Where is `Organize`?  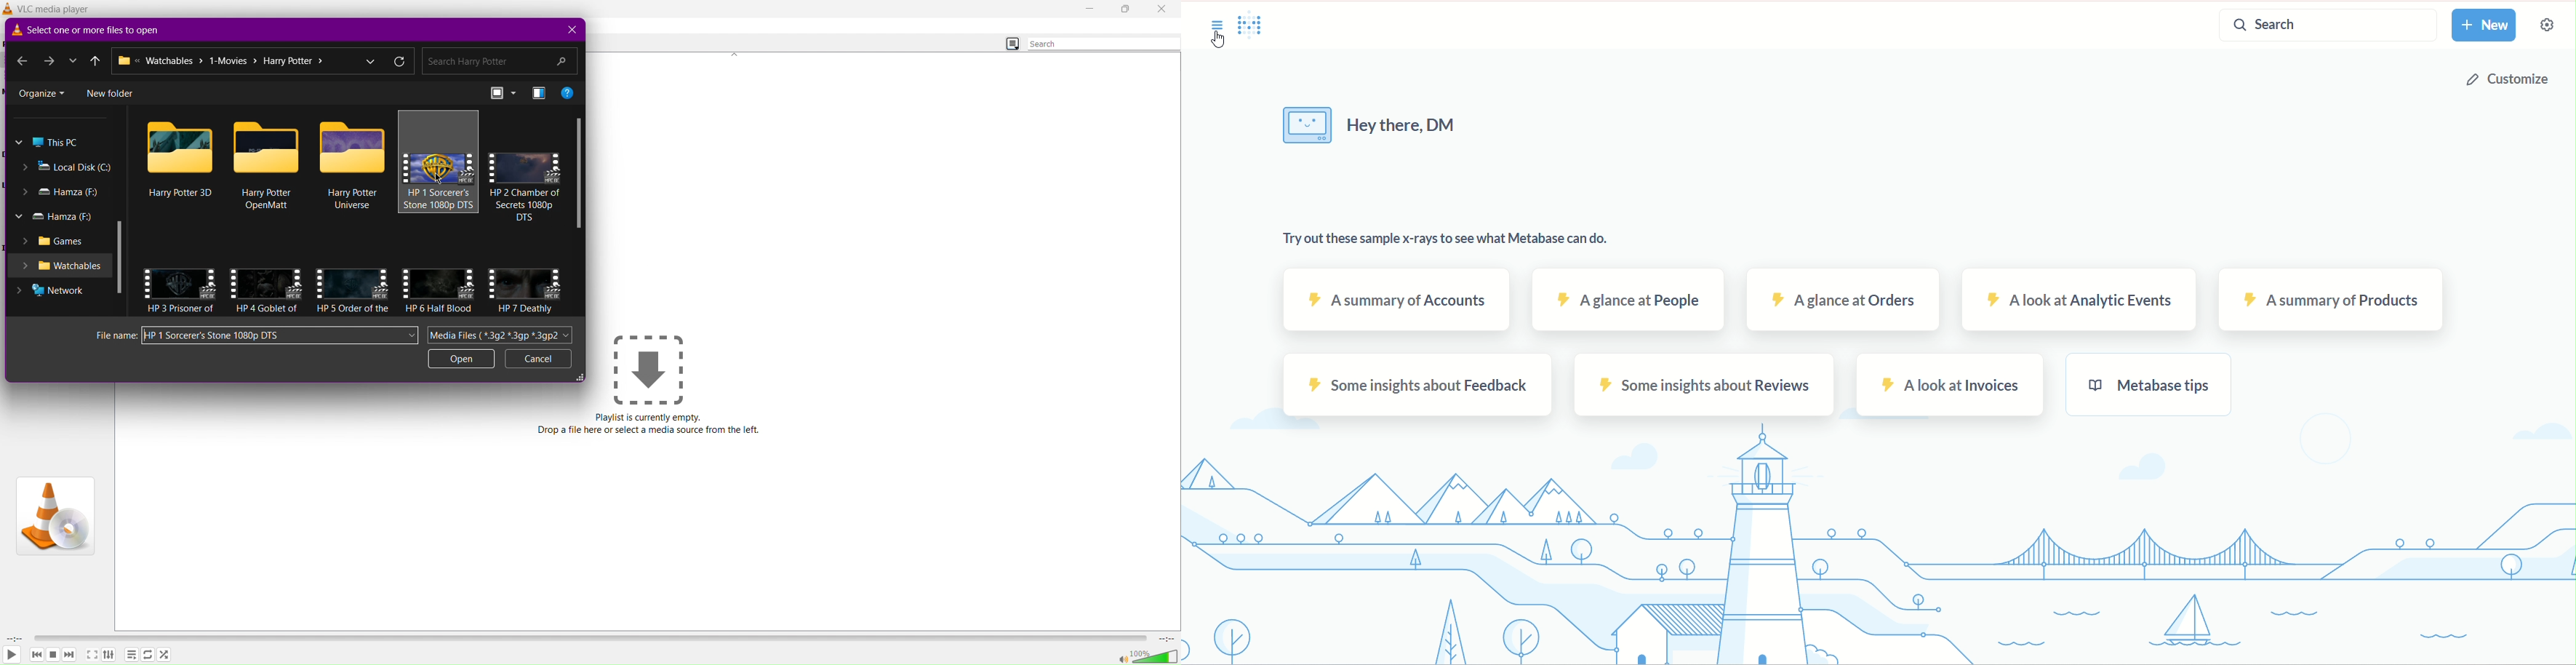 Organize is located at coordinates (42, 92).